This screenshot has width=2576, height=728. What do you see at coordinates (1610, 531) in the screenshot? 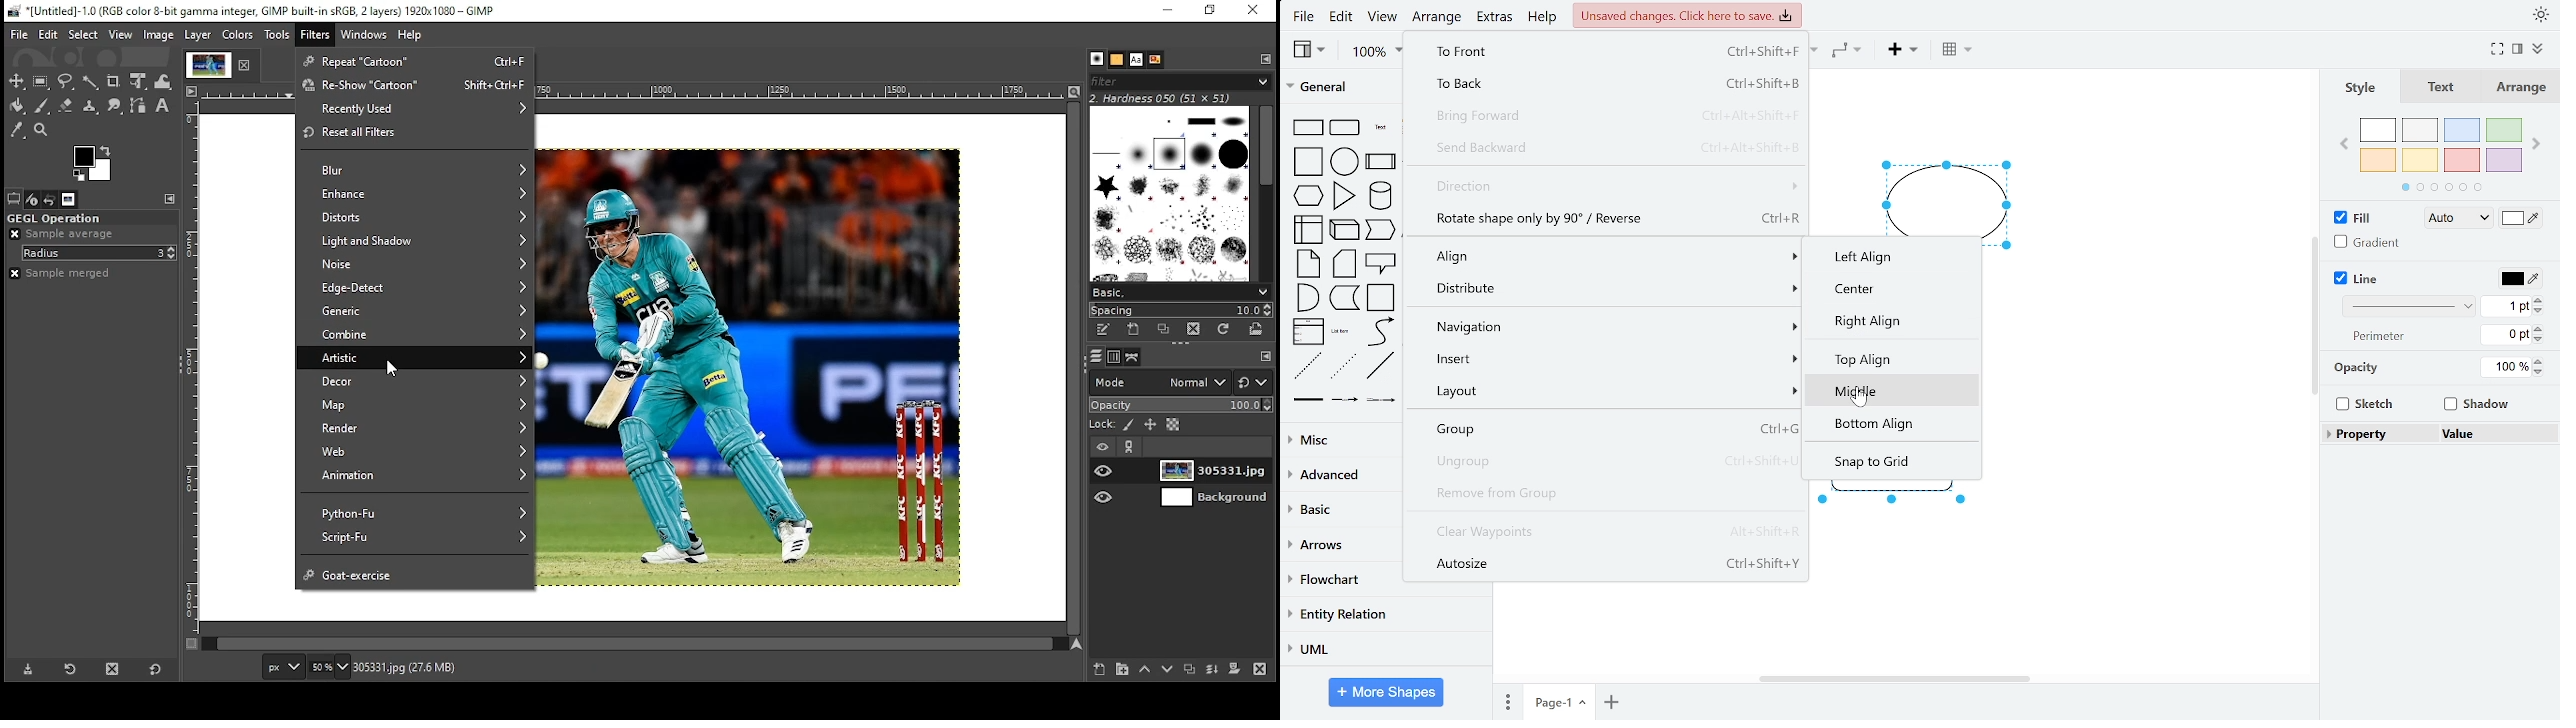
I see `clear waypoints` at bounding box center [1610, 531].